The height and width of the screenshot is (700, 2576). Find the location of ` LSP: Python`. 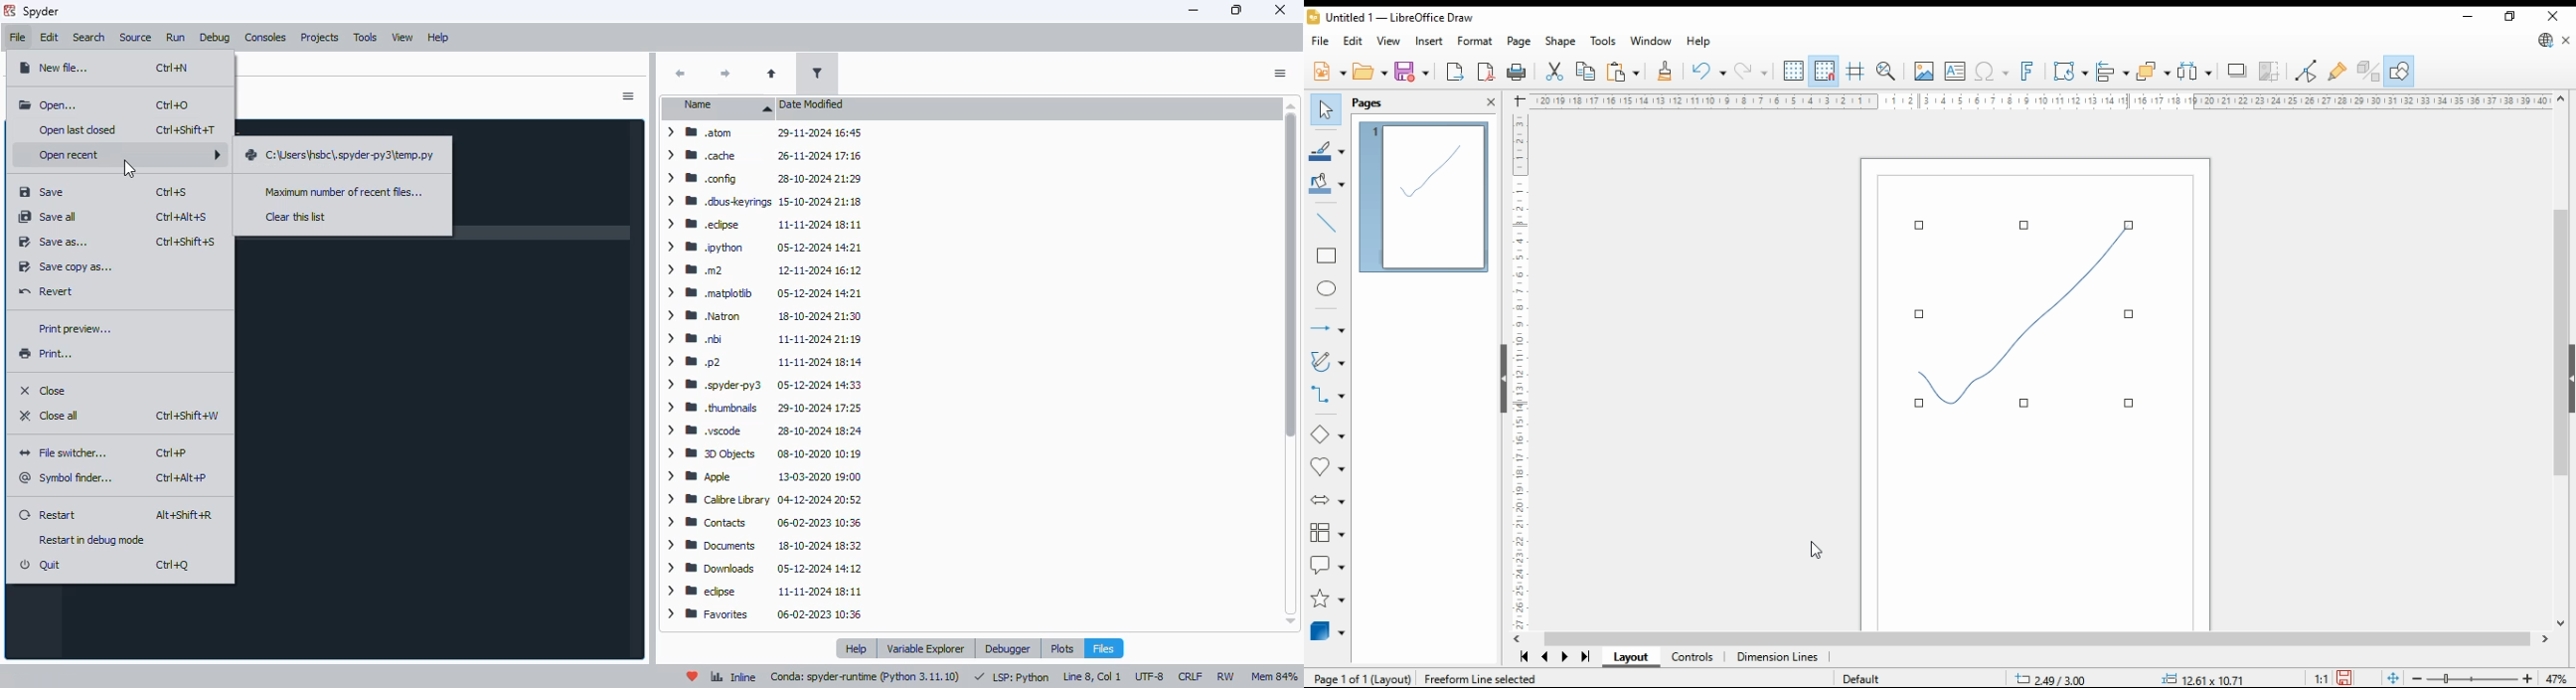

 LSP: Python is located at coordinates (1012, 677).